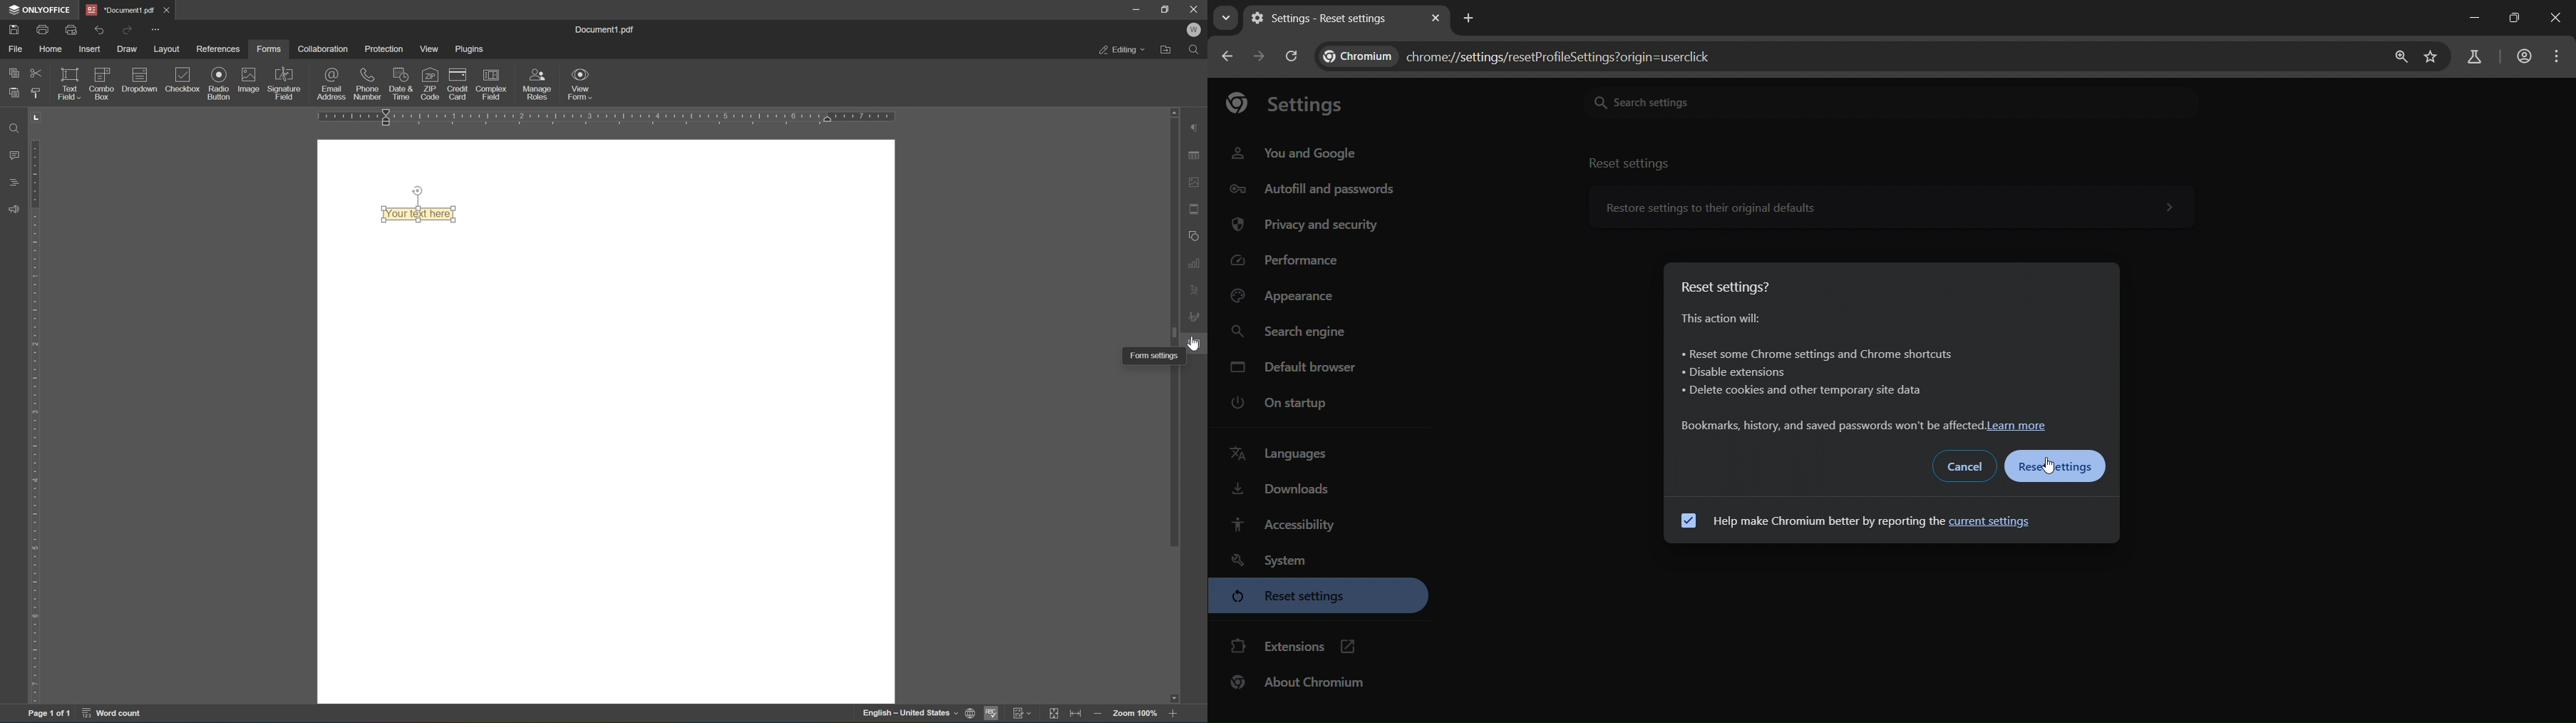  Describe the element at coordinates (2432, 58) in the screenshot. I see `bookmark page` at that location.